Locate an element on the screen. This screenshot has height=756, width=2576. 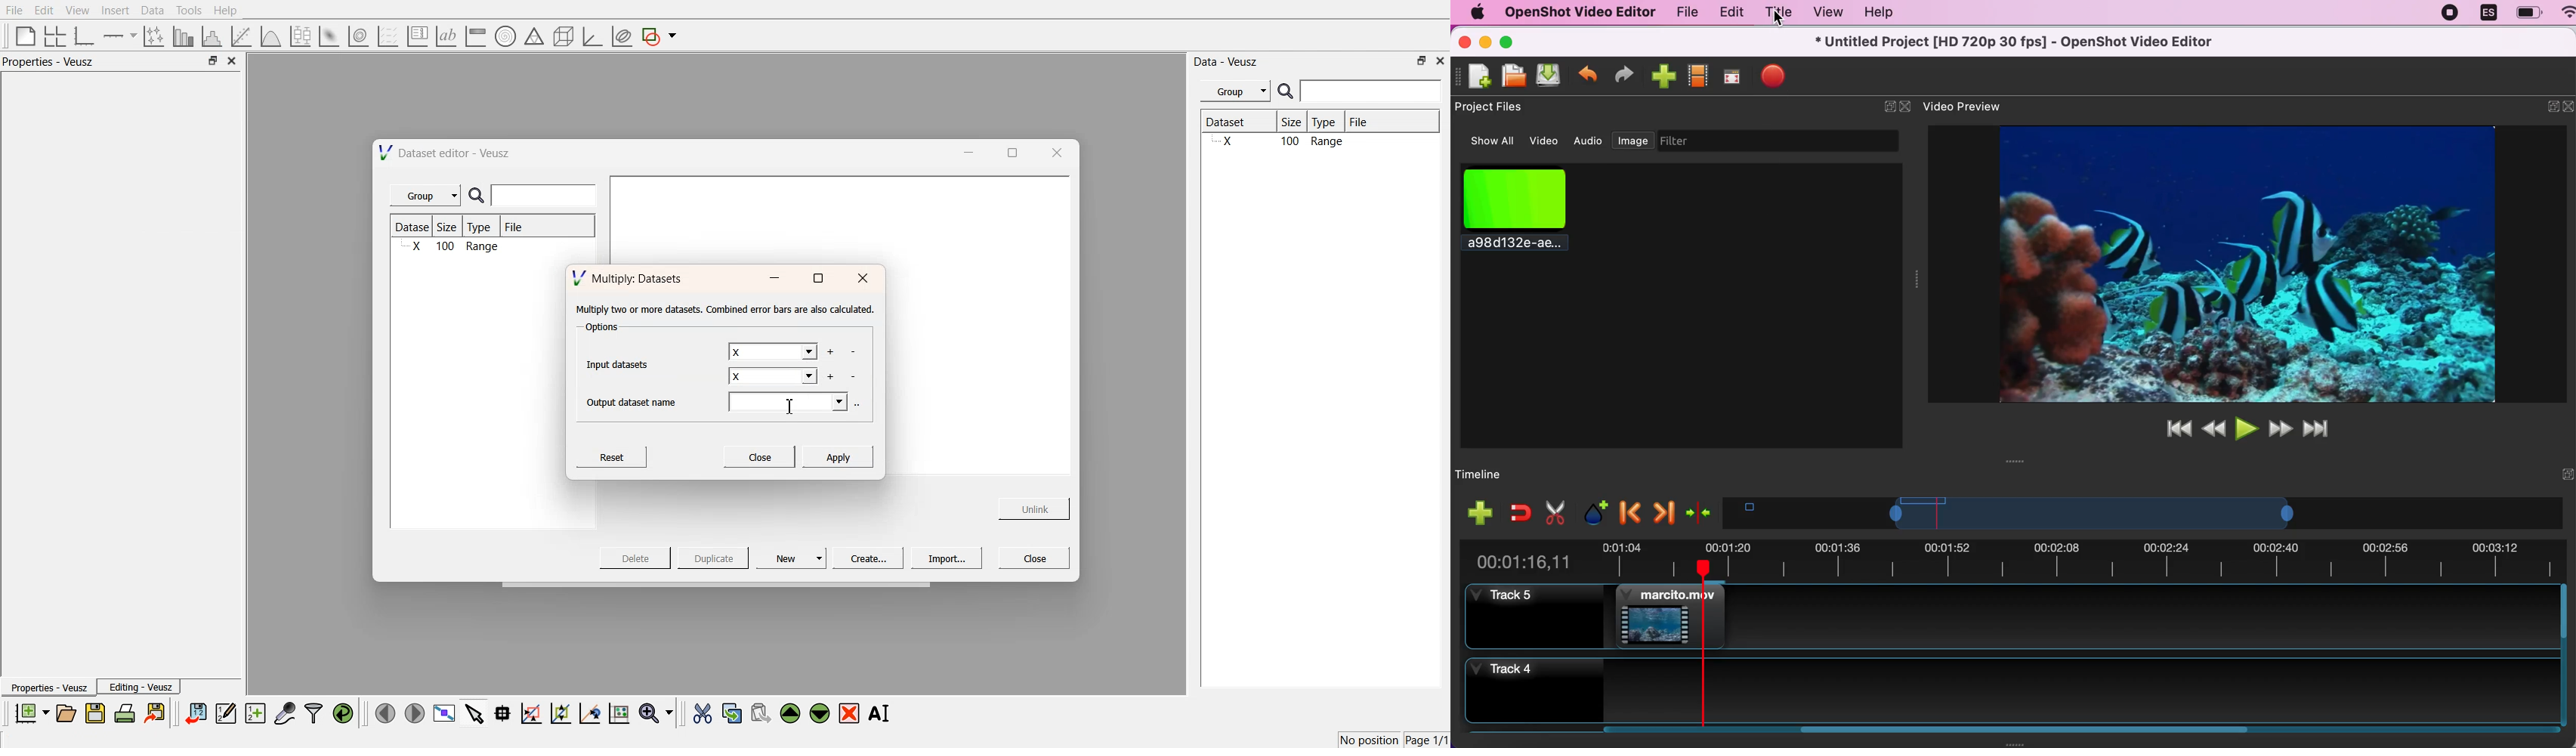
Cursor is located at coordinates (1780, 20).